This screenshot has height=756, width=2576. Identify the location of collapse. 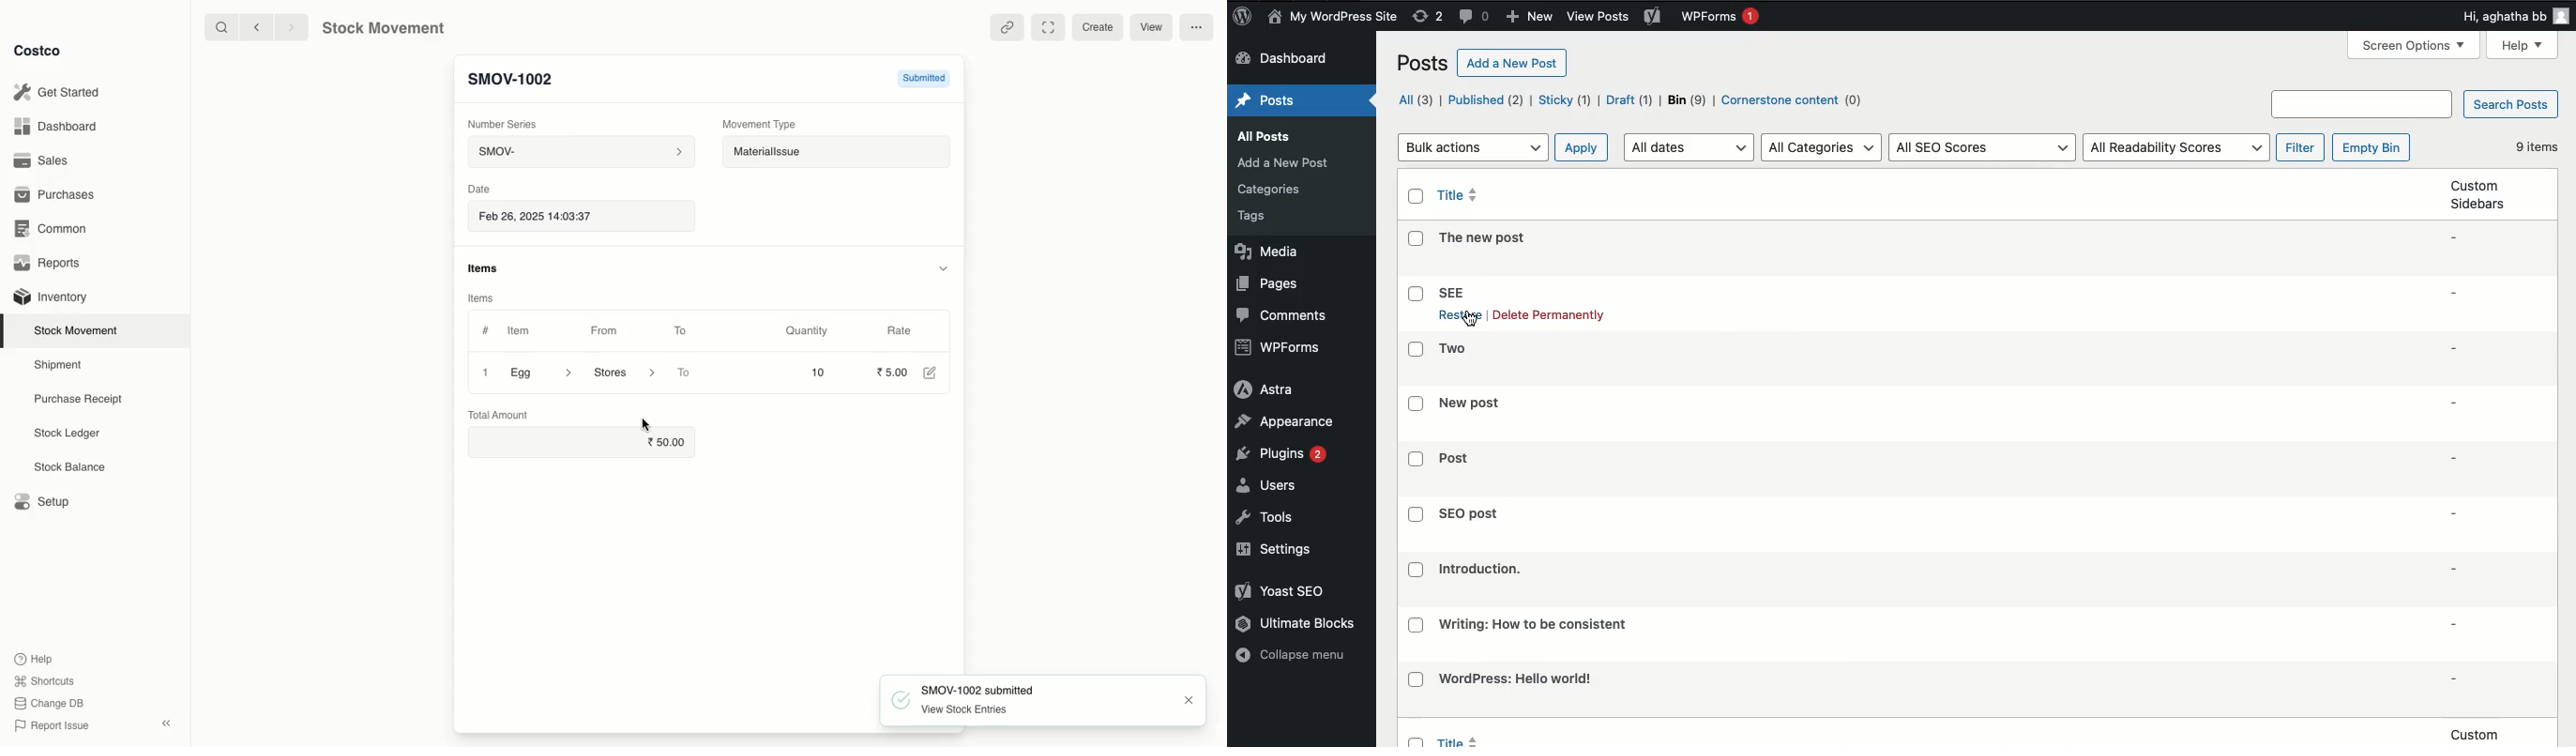
(165, 722).